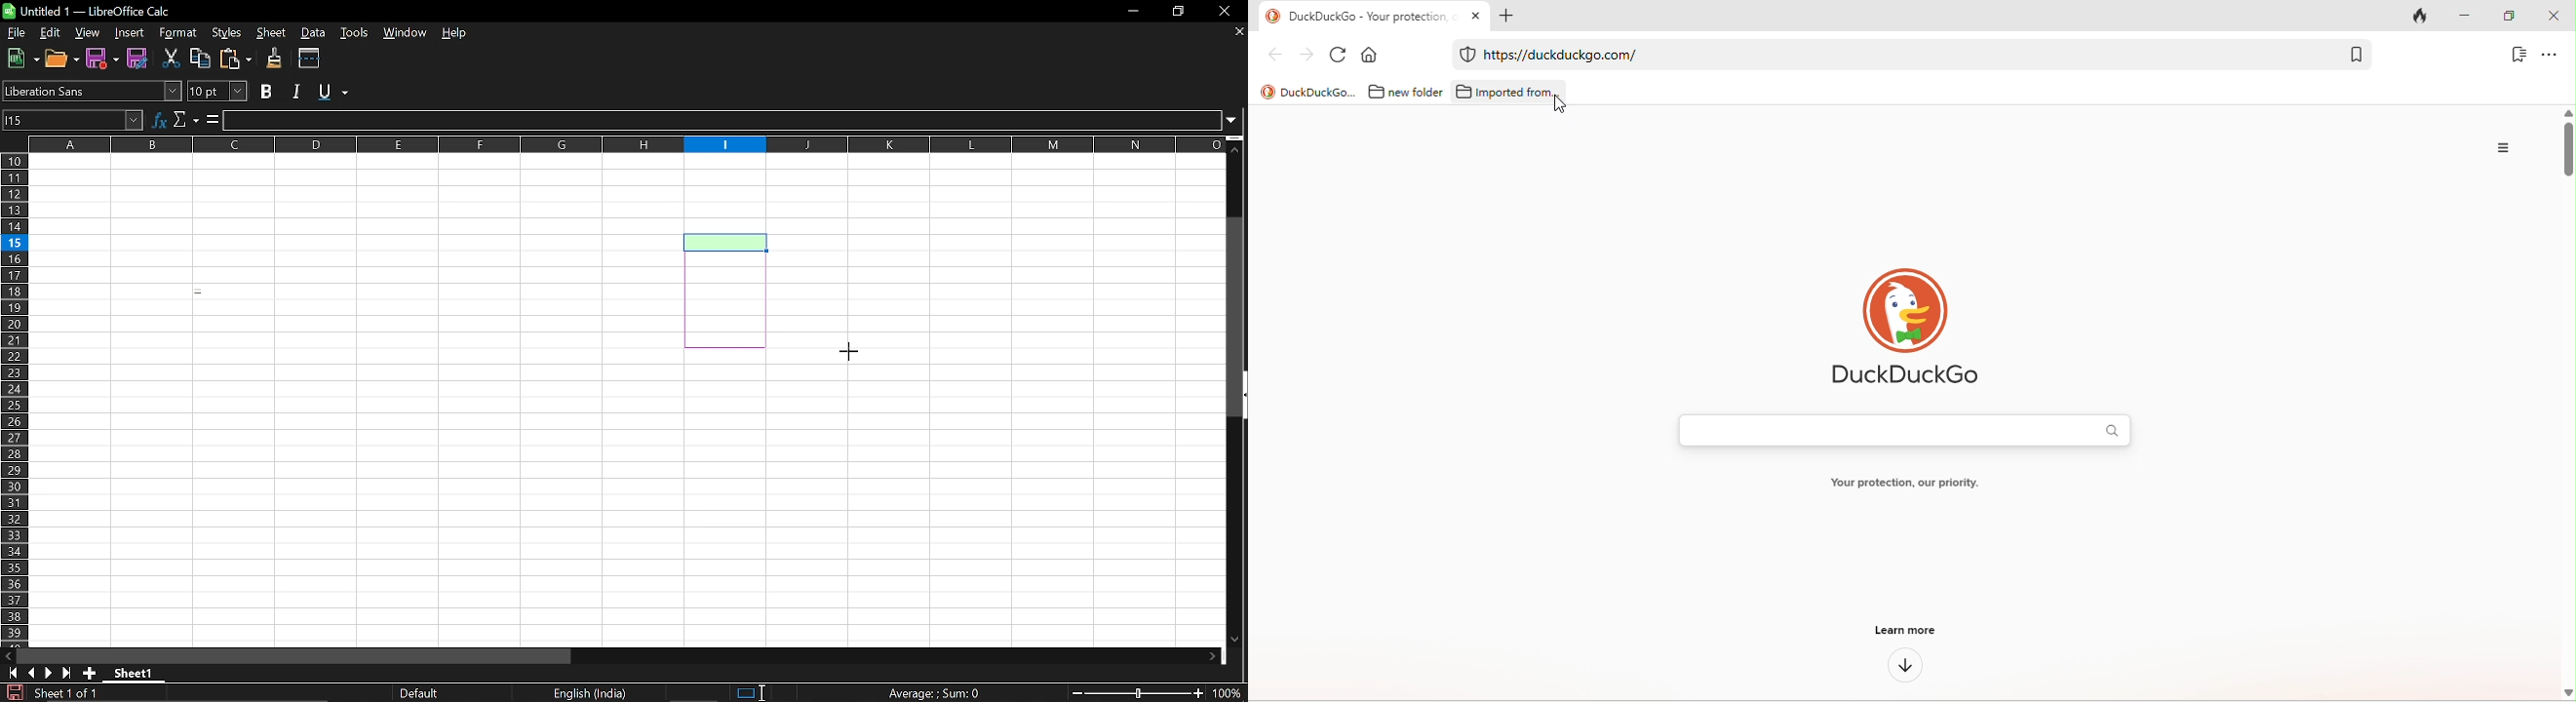 The height and width of the screenshot is (728, 2576). Describe the element at coordinates (50, 674) in the screenshot. I see `Next page` at that location.